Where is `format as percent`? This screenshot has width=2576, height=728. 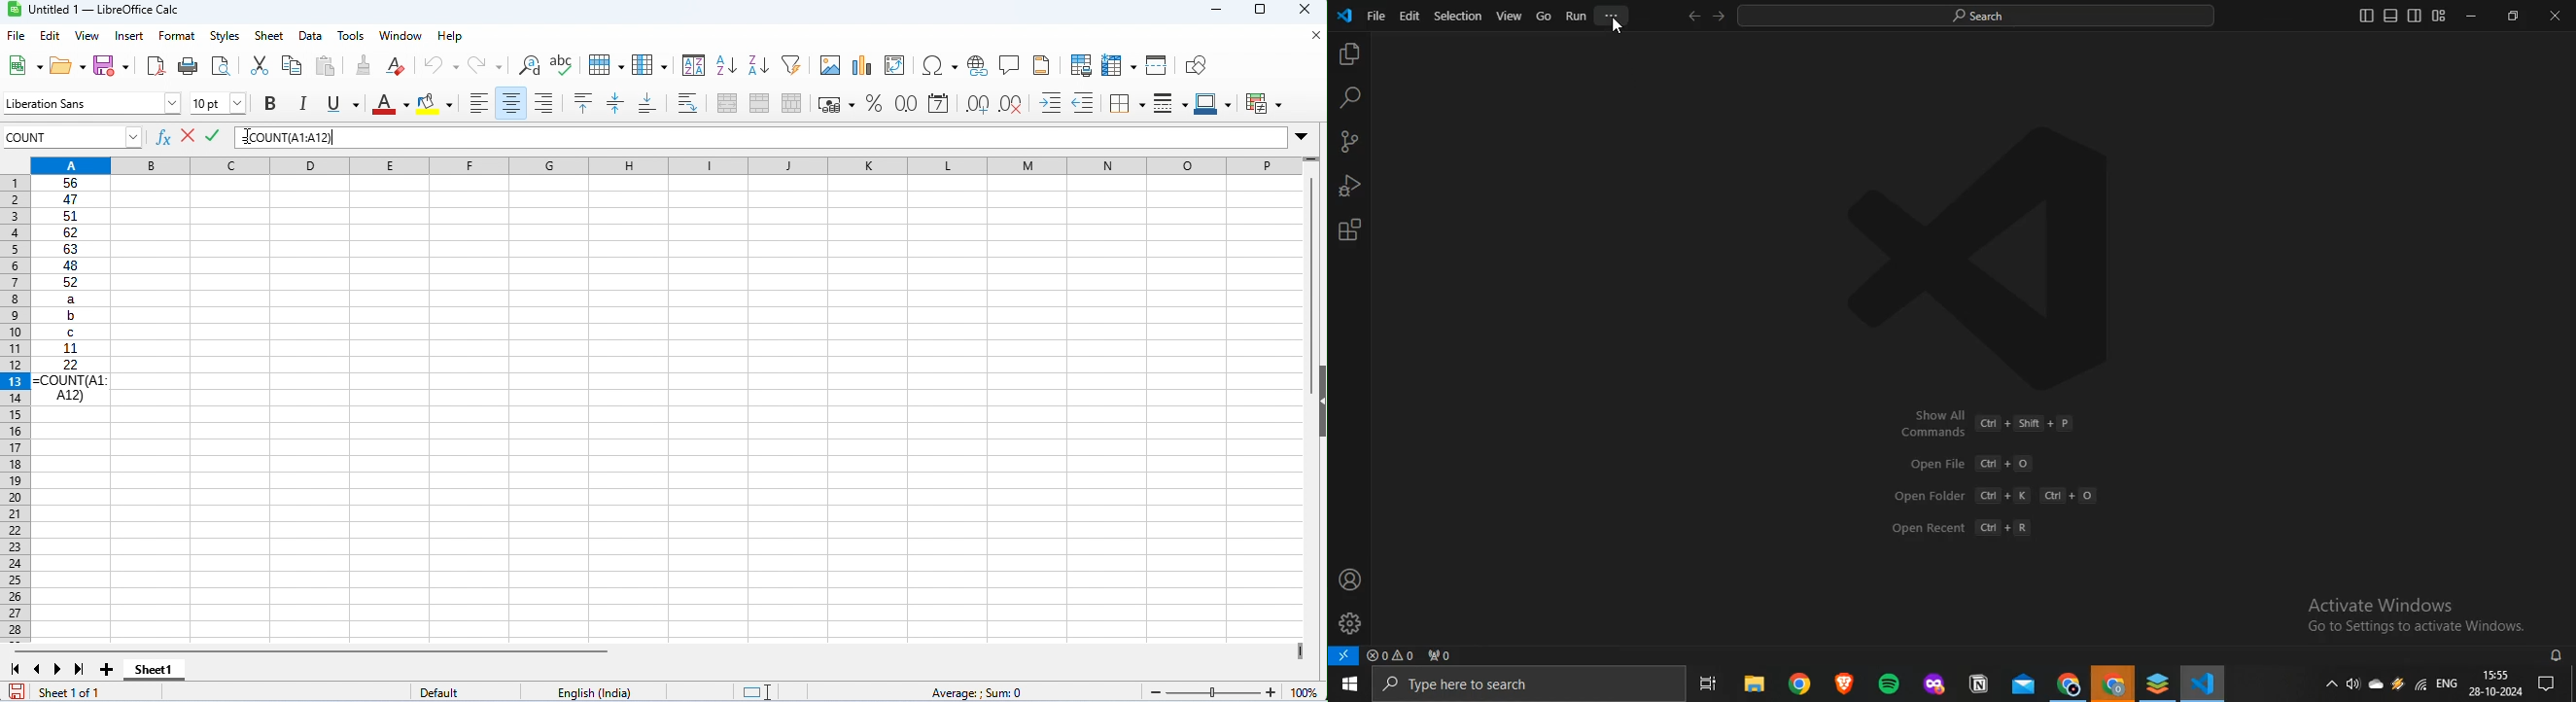
format as percent is located at coordinates (874, 103).